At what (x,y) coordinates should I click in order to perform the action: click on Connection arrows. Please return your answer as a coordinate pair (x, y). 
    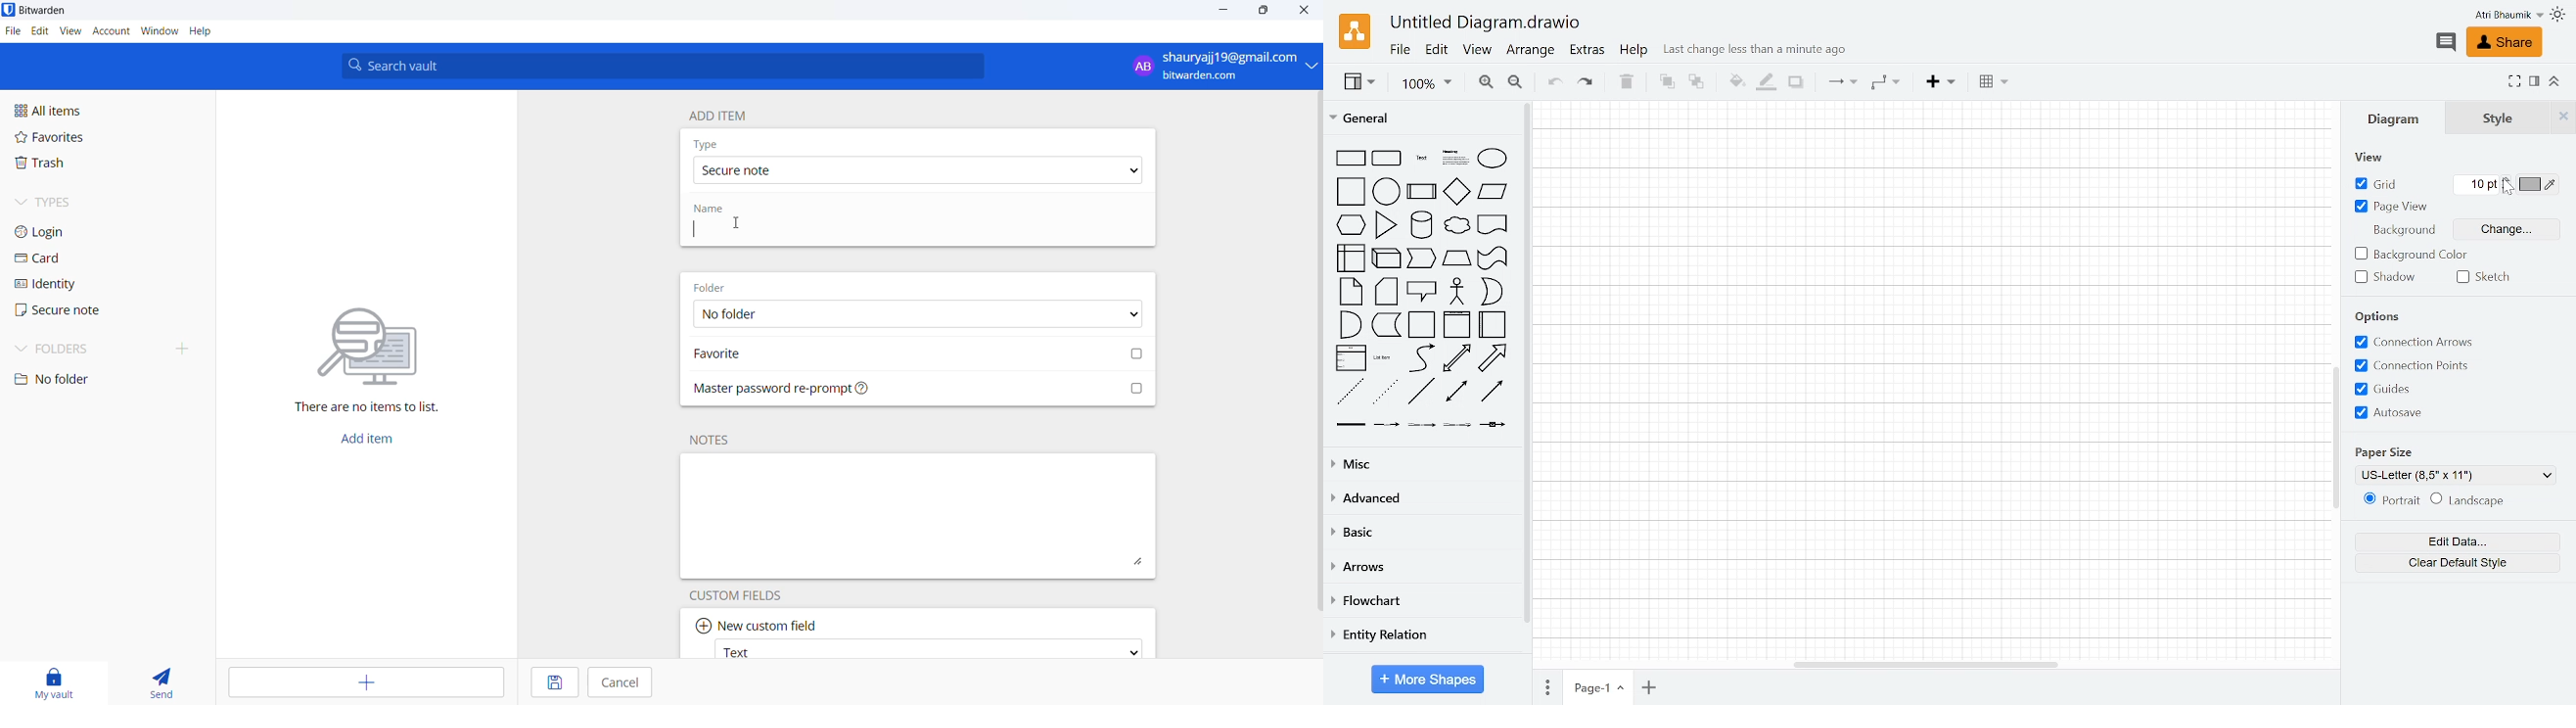
    Looking at the image, I should click on (2415, 344).